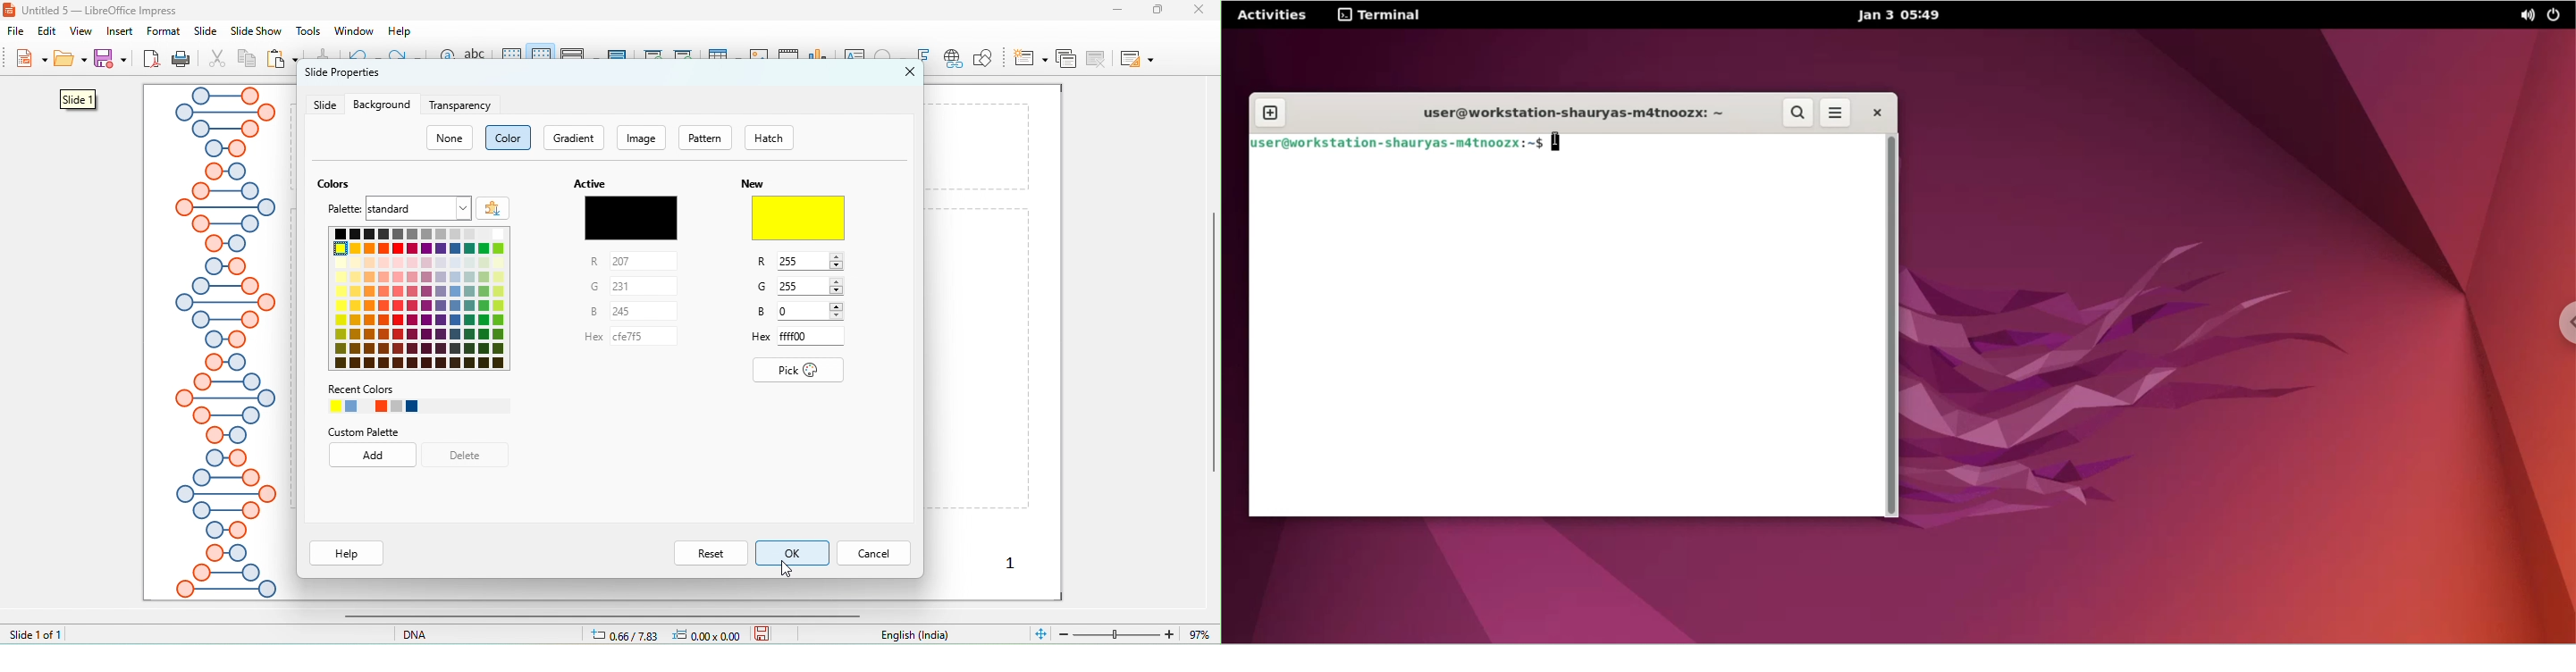 The width and height of the screenshot is (2576, 672). Describe the element at coordinates (446, 61) in the screenshot. I see `find and replace` at that location.